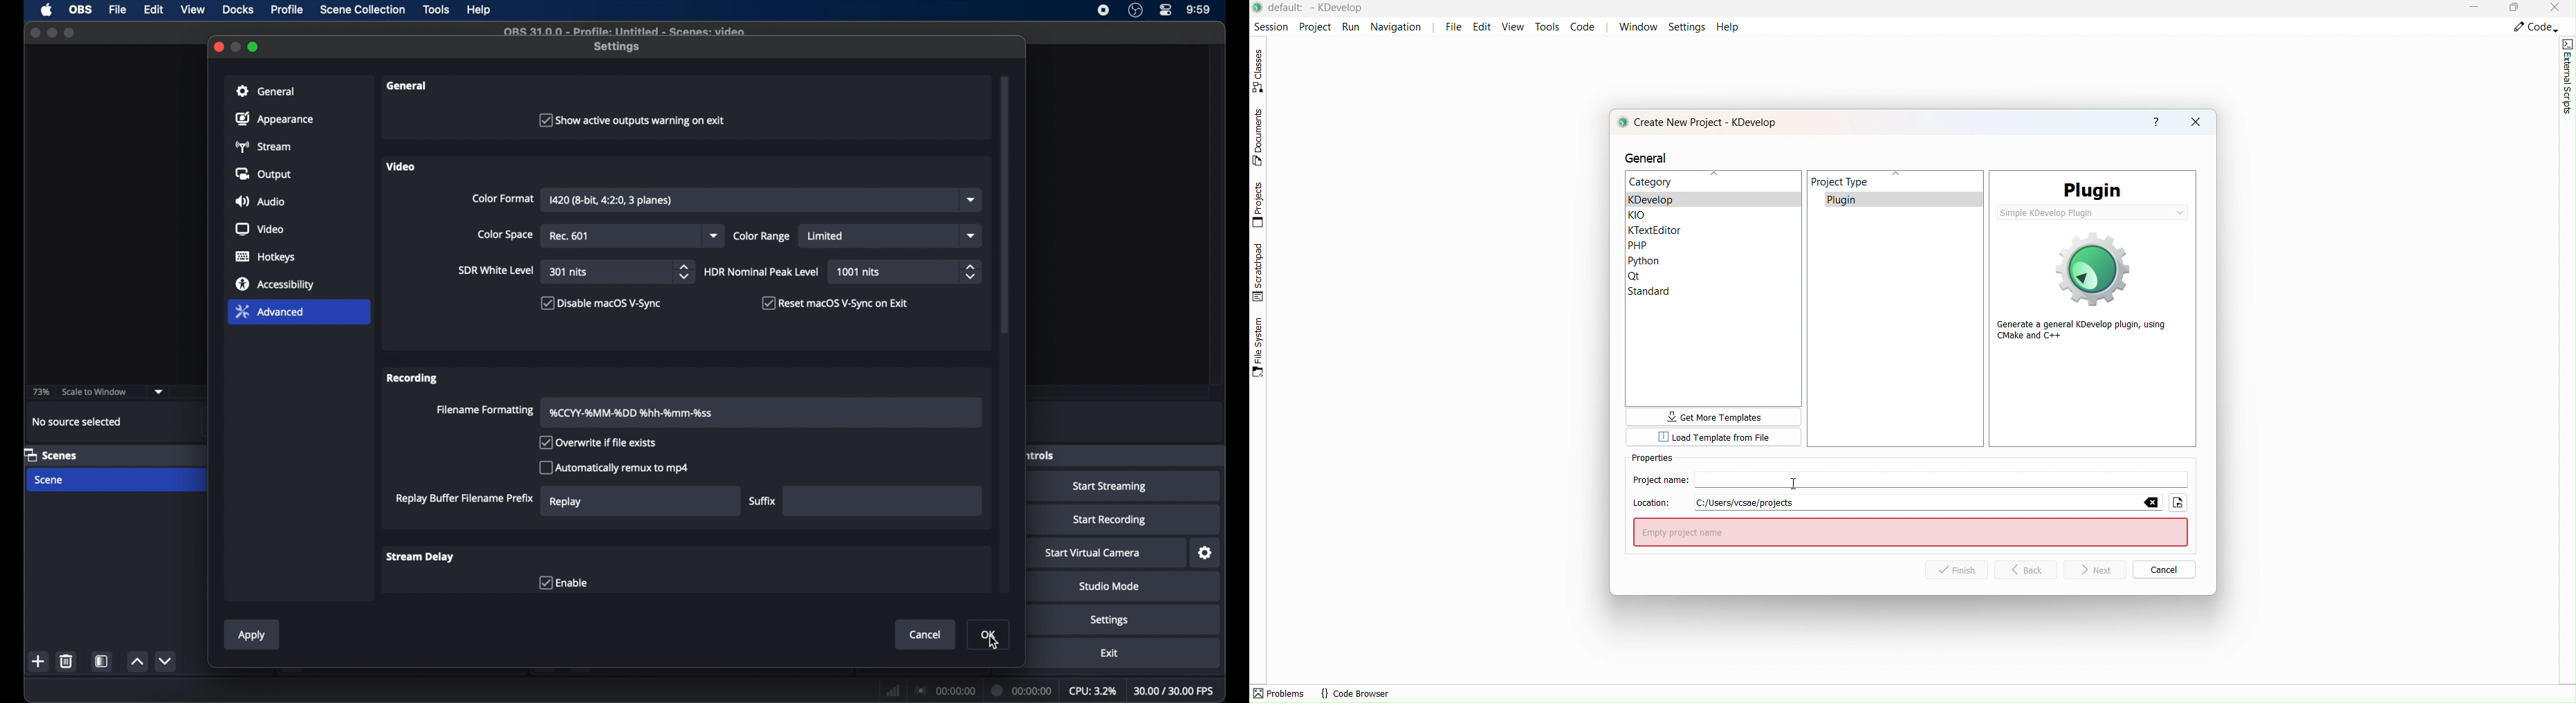 The height and width of the screenshot is (728, 2576). I want to click on dropdown, so click(159, 391).